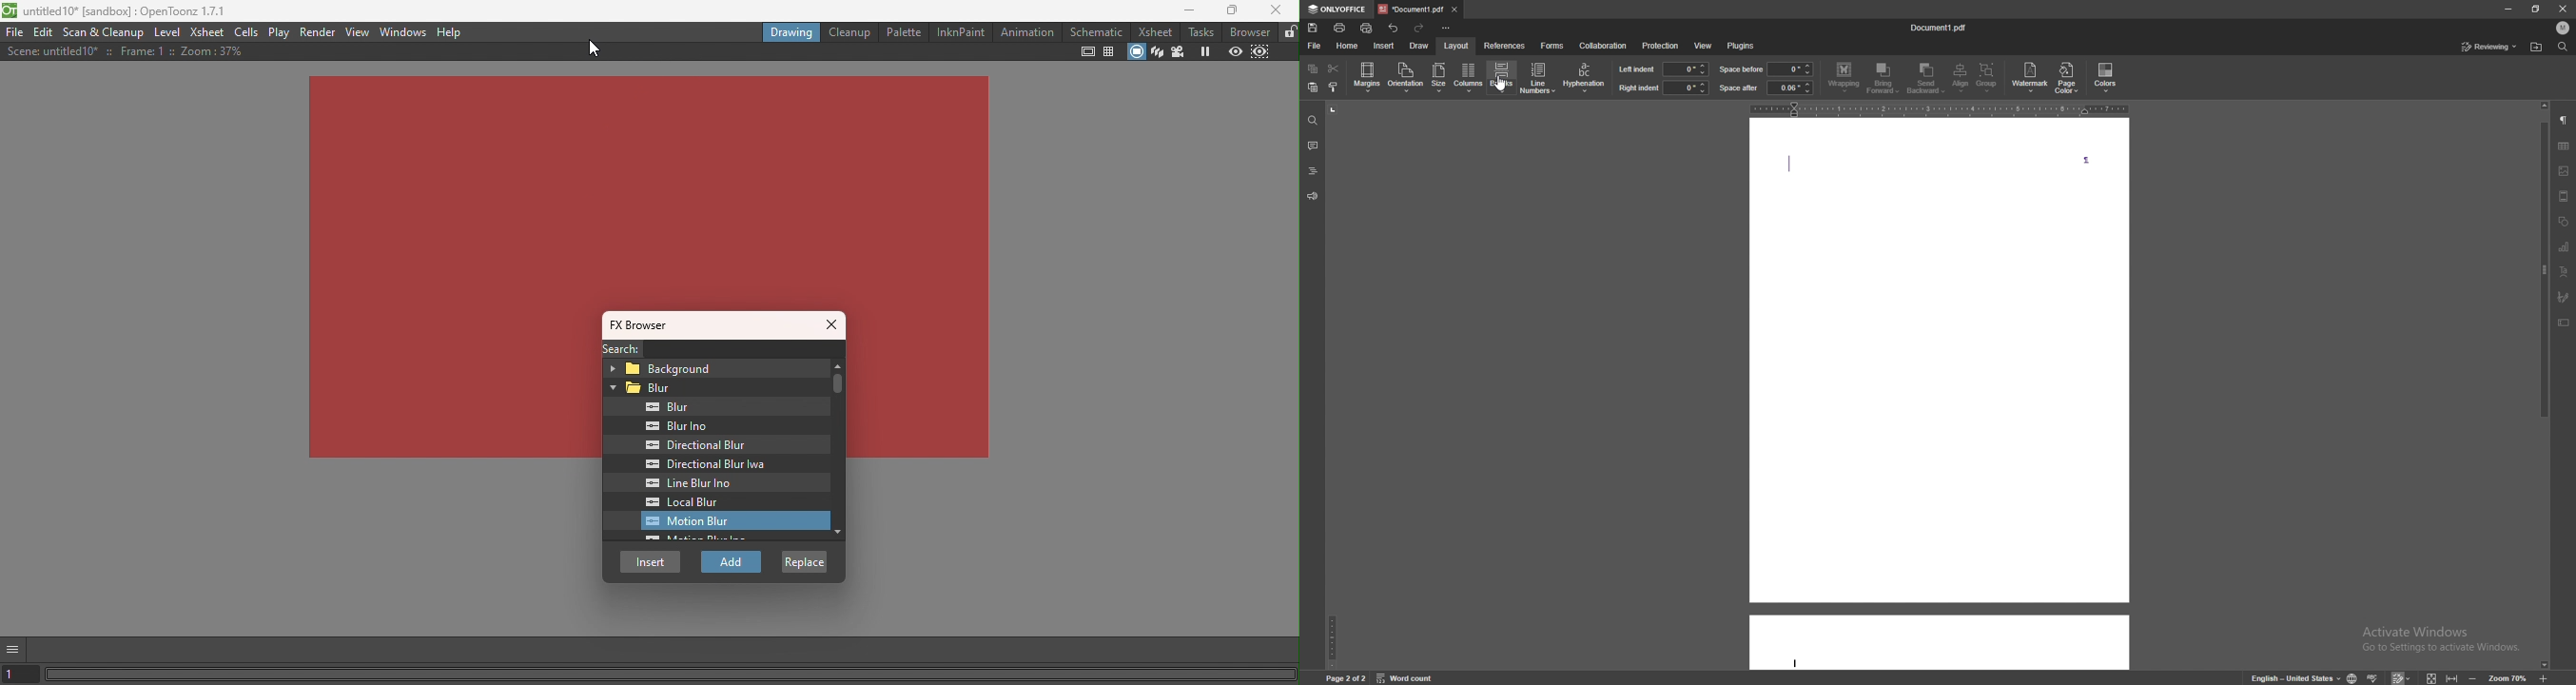  I want to click on tab, so click(1410, 9).